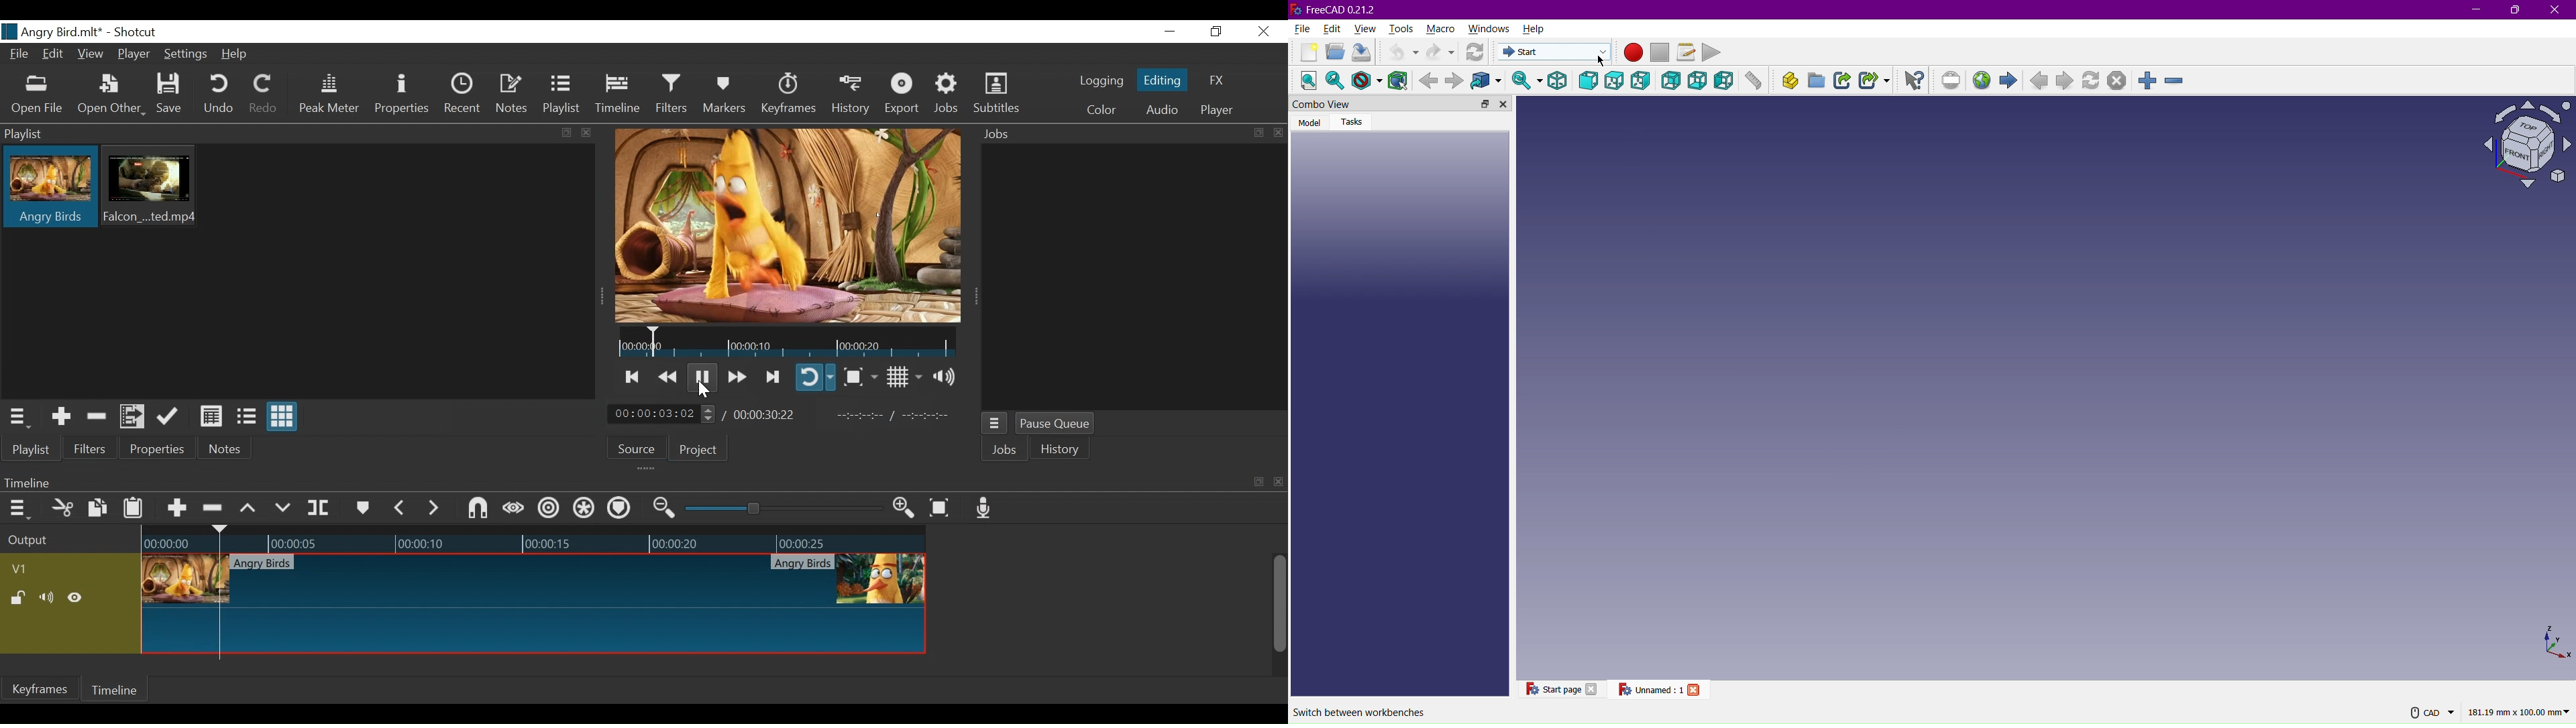  I want to click on Timeline, so click(120, 691).